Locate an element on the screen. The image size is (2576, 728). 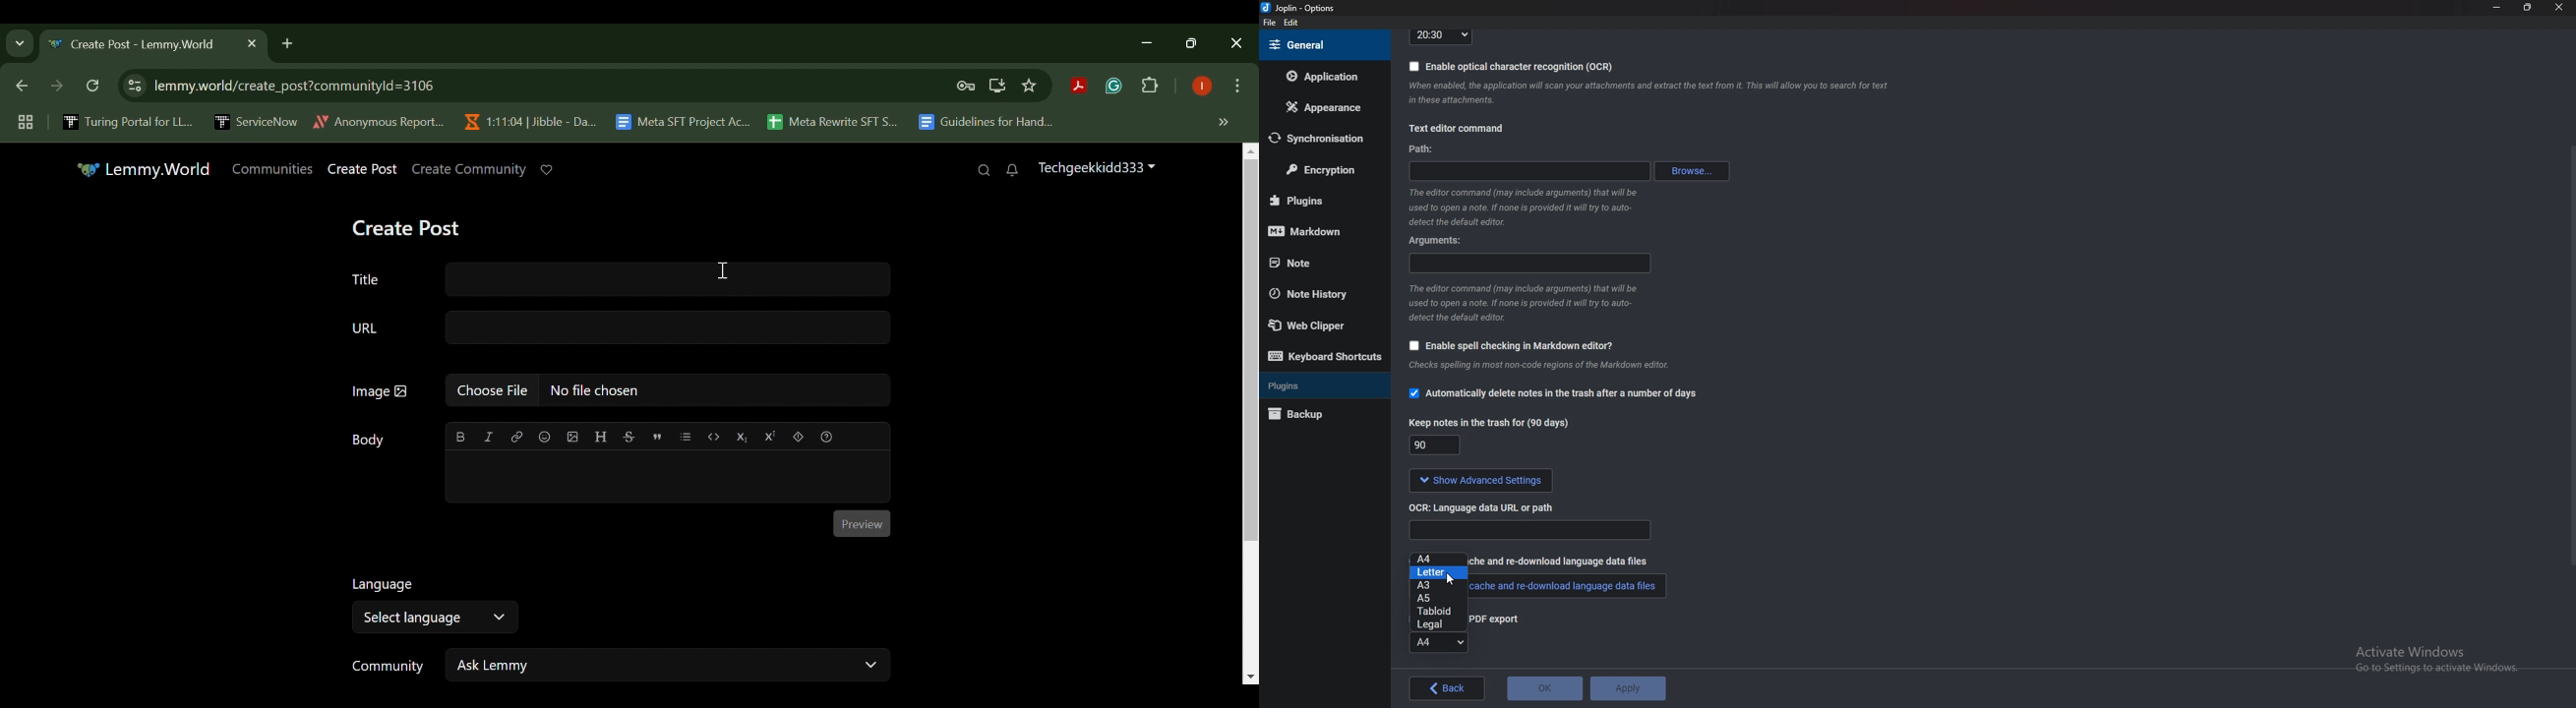
Keyboard shortcuts is located at coordinates (1324, 357).